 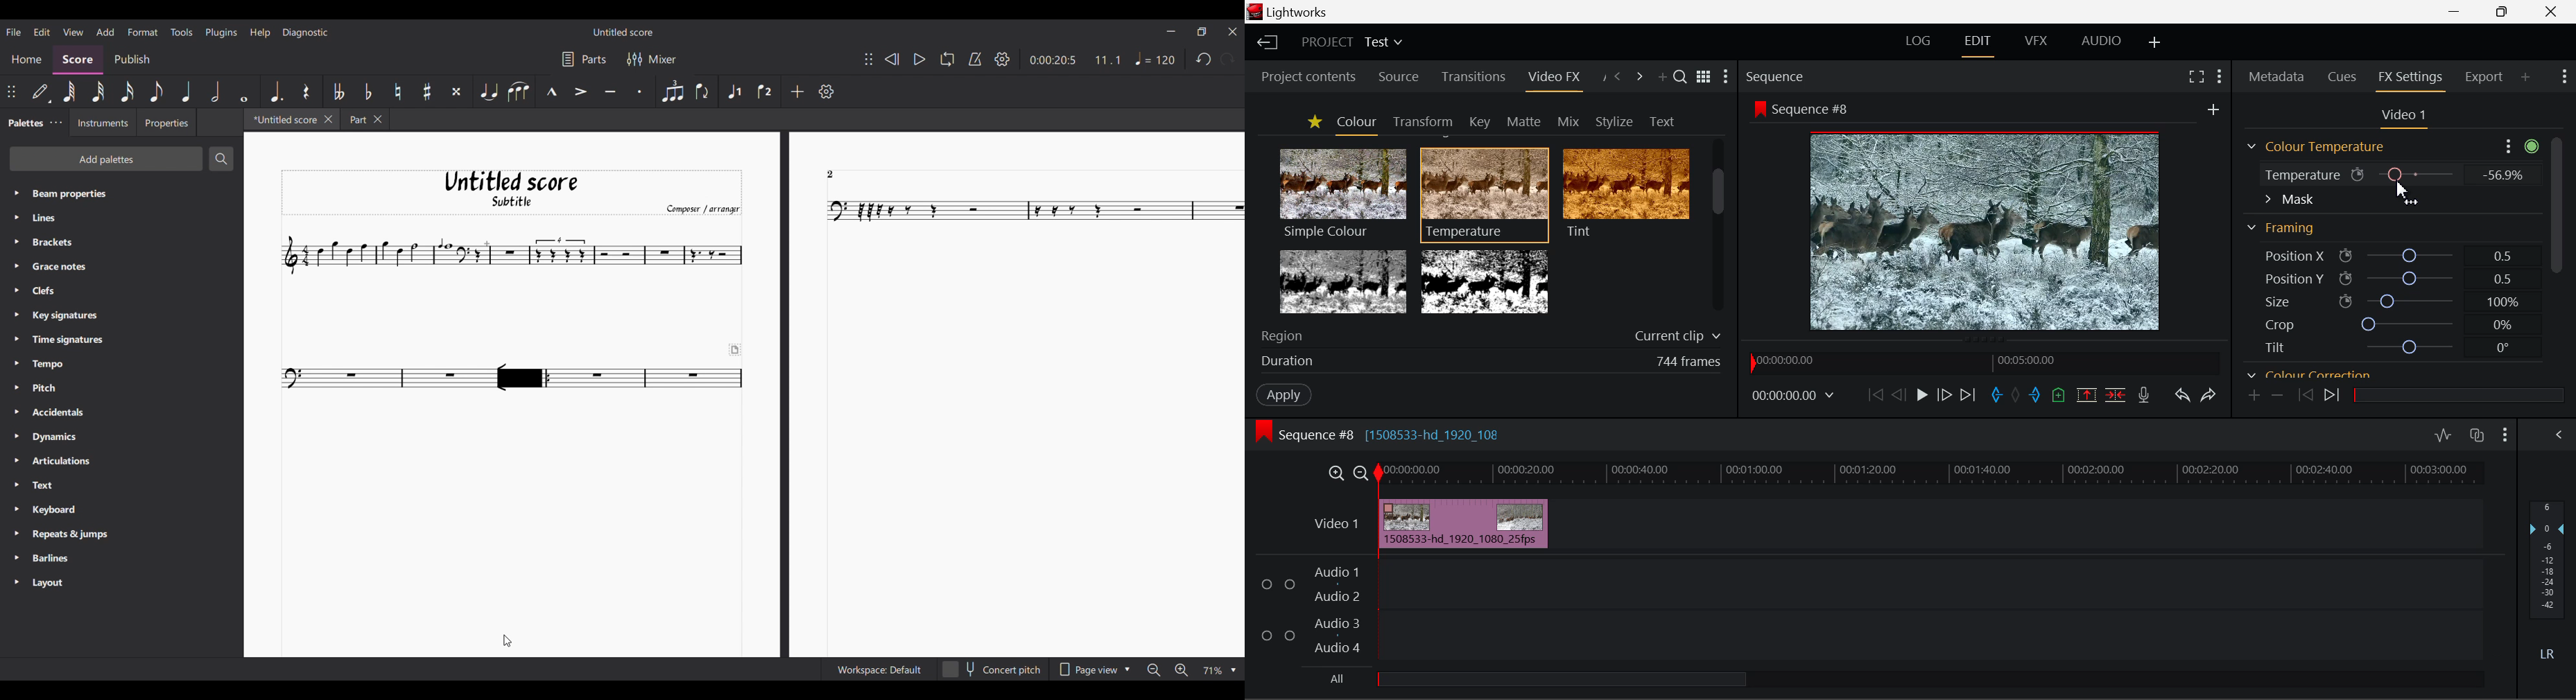 What do you see at coordinates (1562, 678) in the screenshot?
I see `all Audio` at bounding box center [1562, 678].